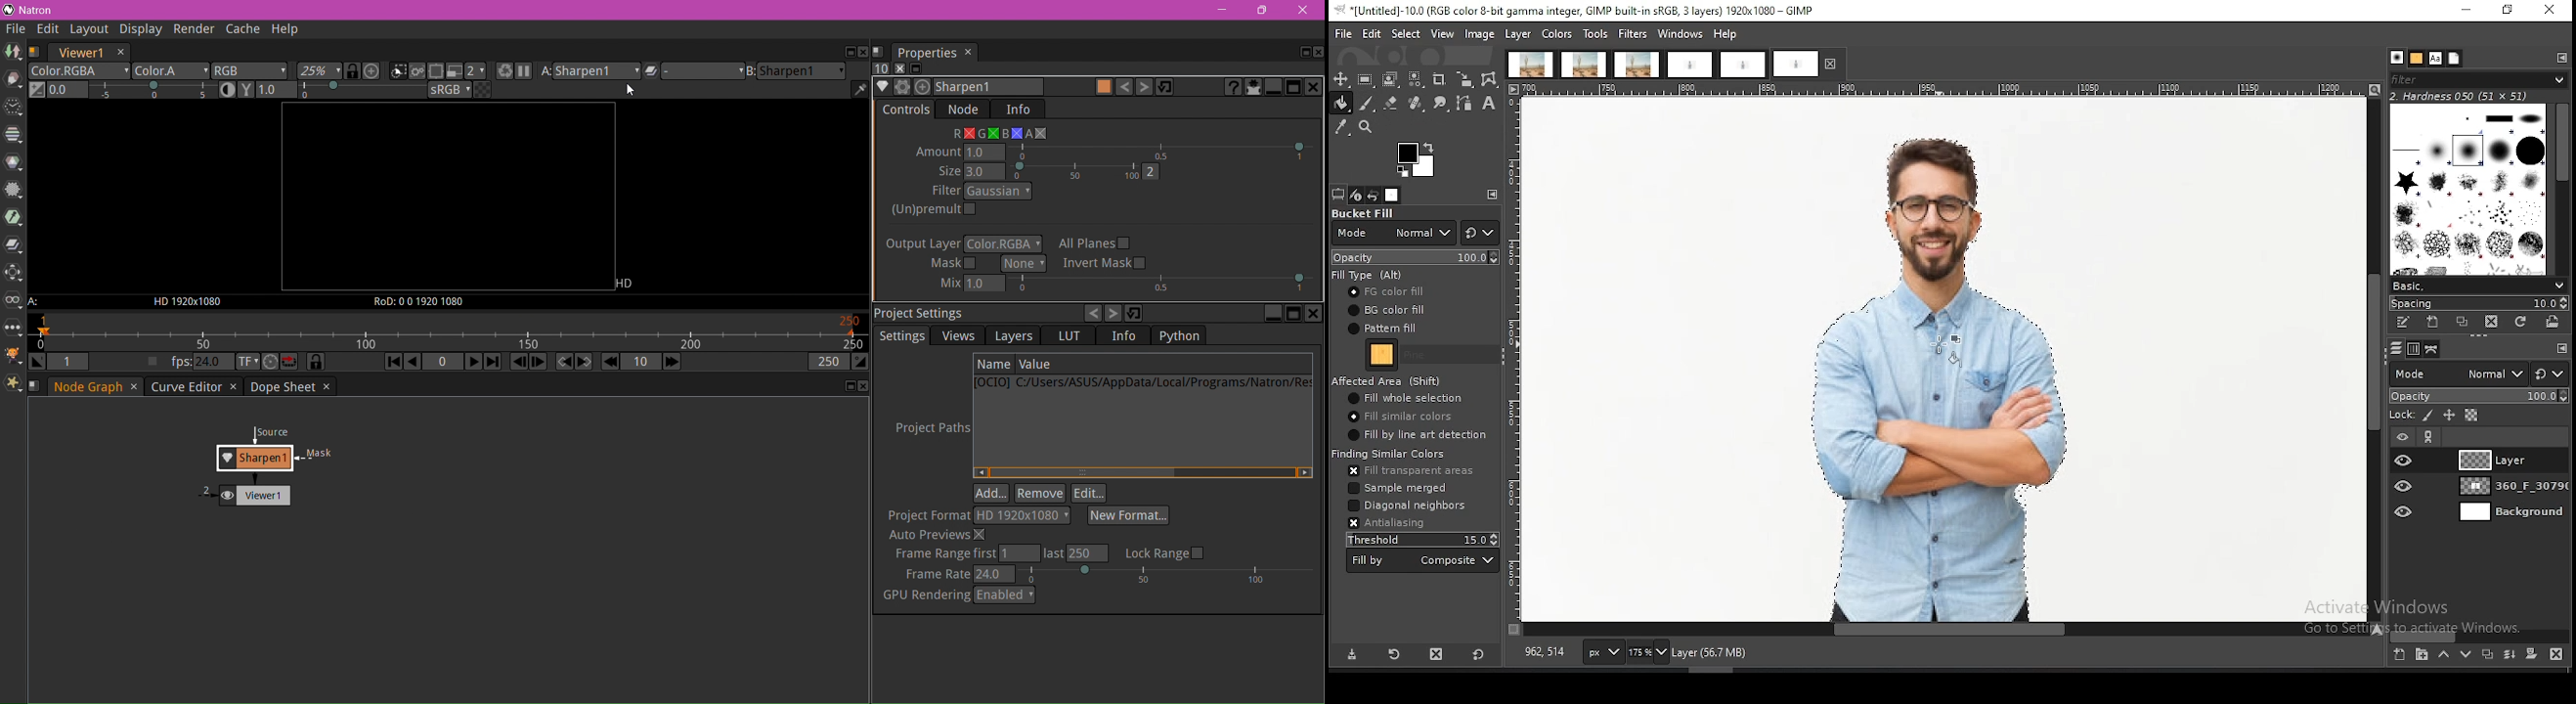  What do you see at coordinates (1390, 453) in the screenshot?
I see `finding similar colors` at bounding box center [1390, 453].